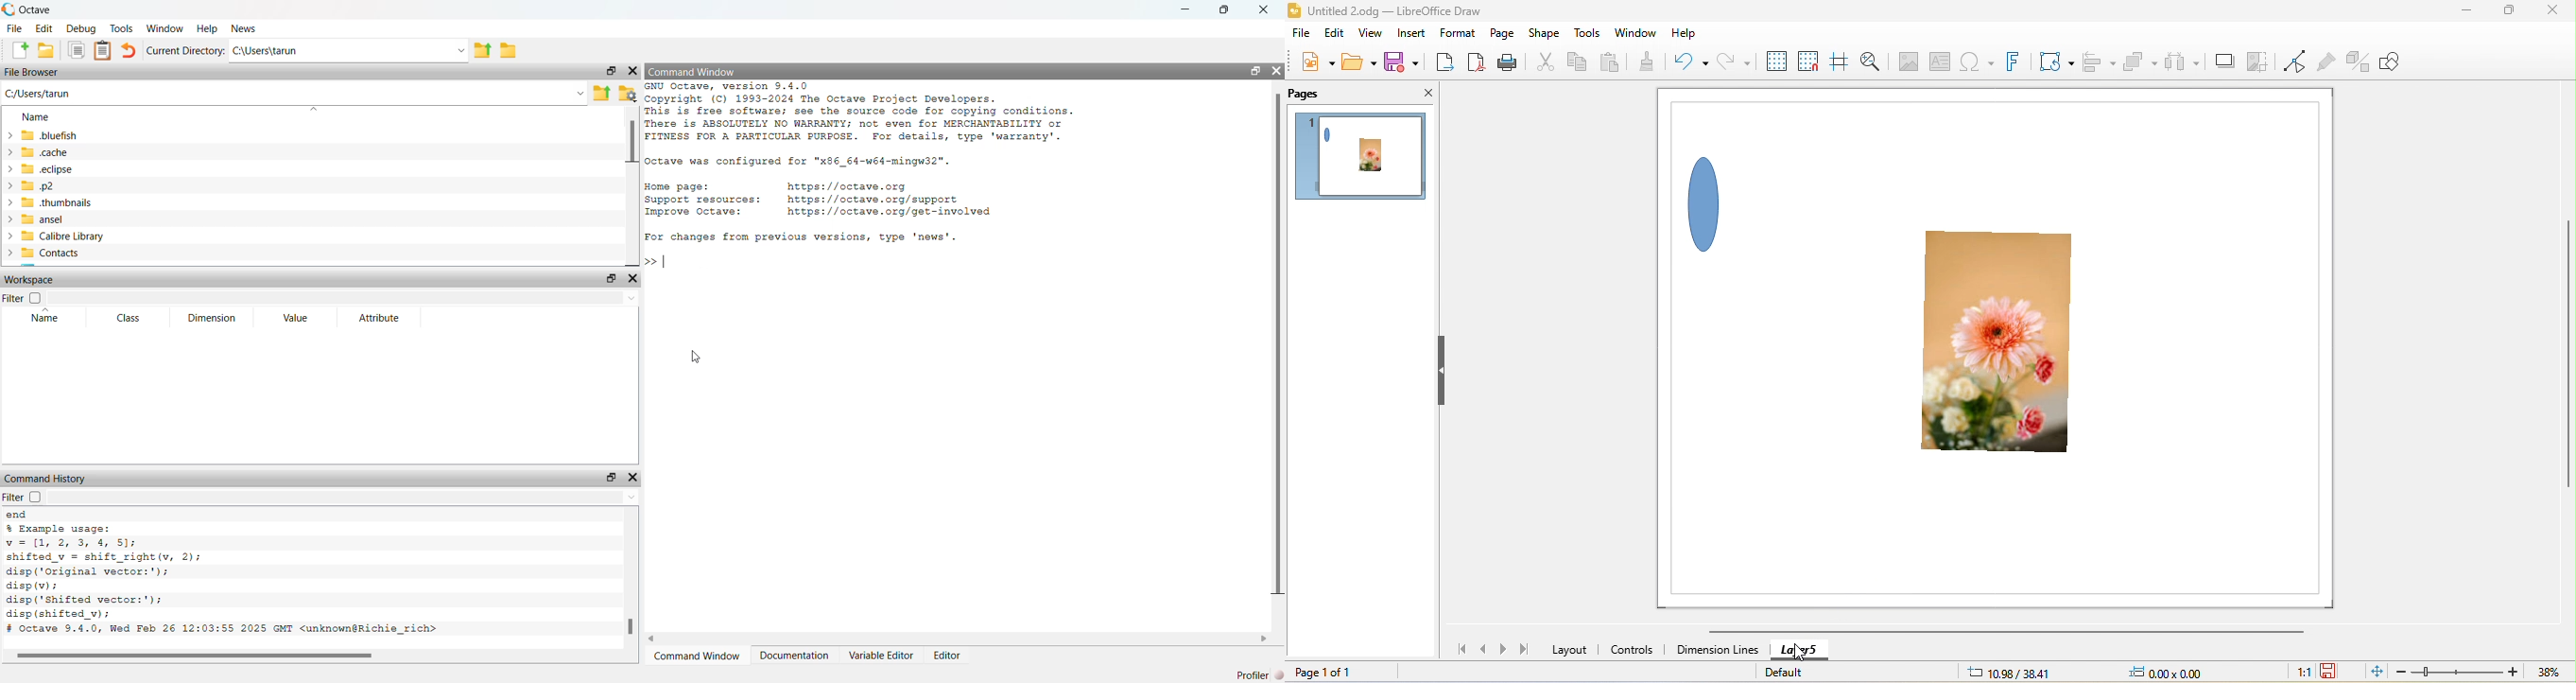  Describe the element at coordinates (100, 203) in the screenshot. I see `.thumbnails` at that location.